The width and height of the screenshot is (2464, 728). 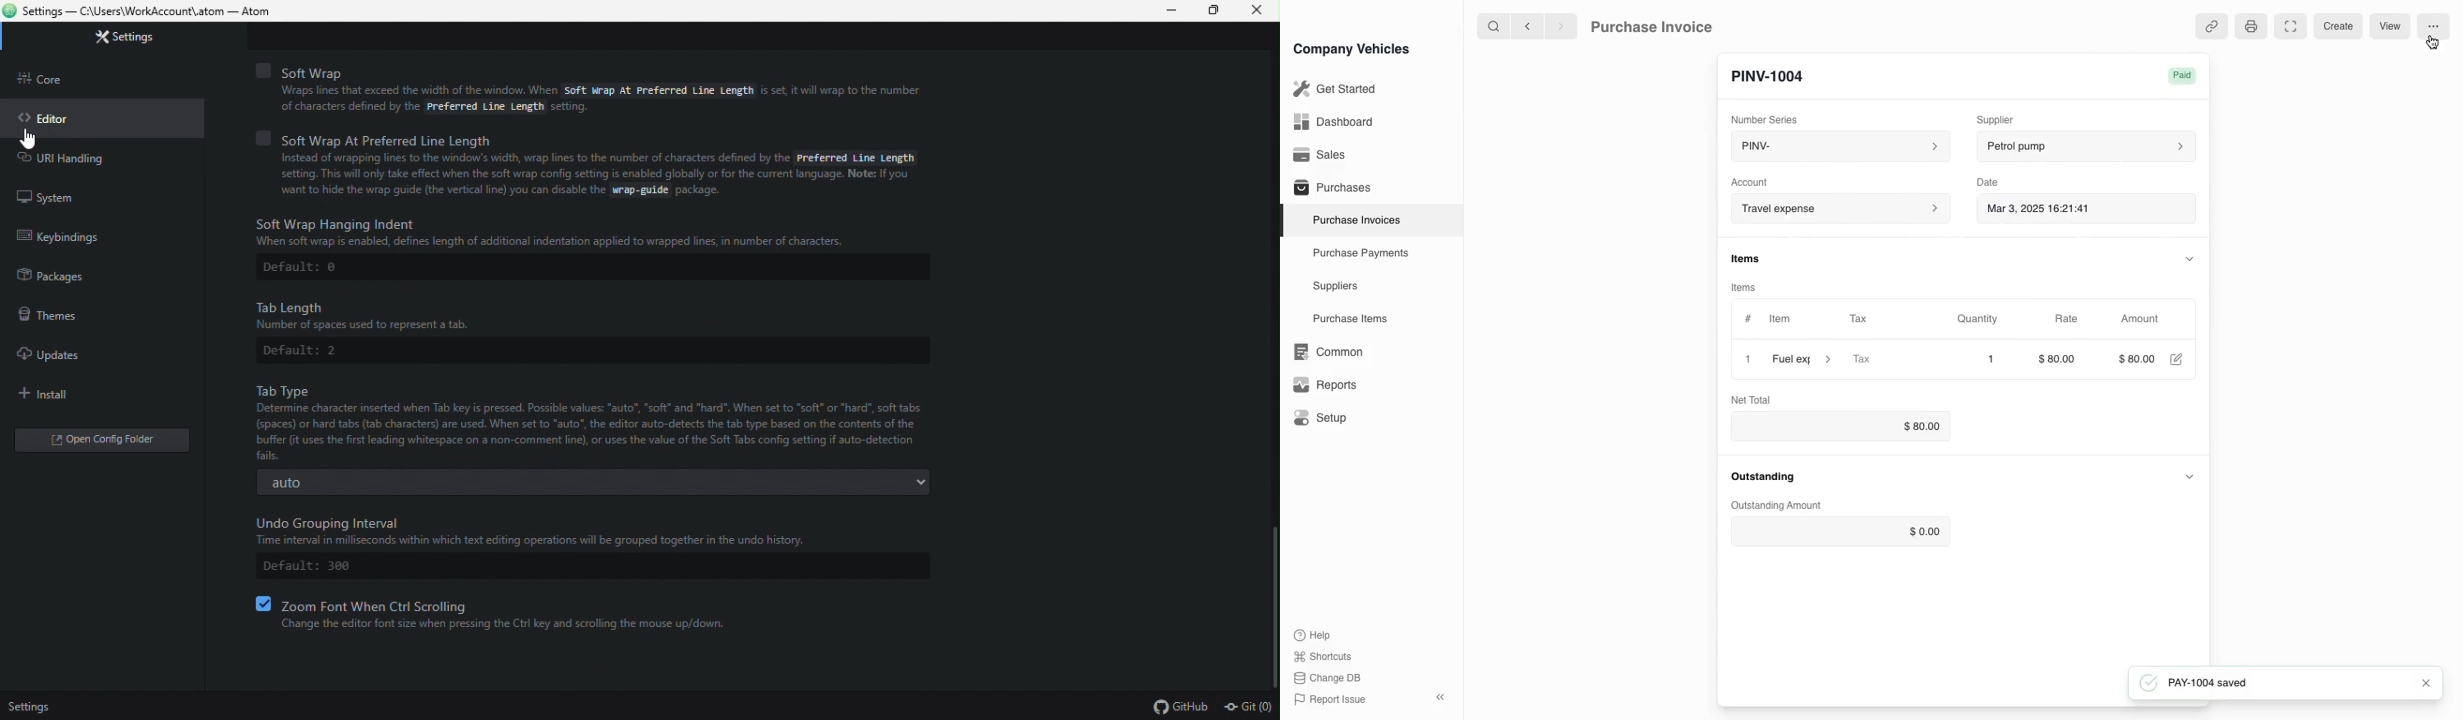 I want to click on Suppliers, so click(x=1334, y=287).